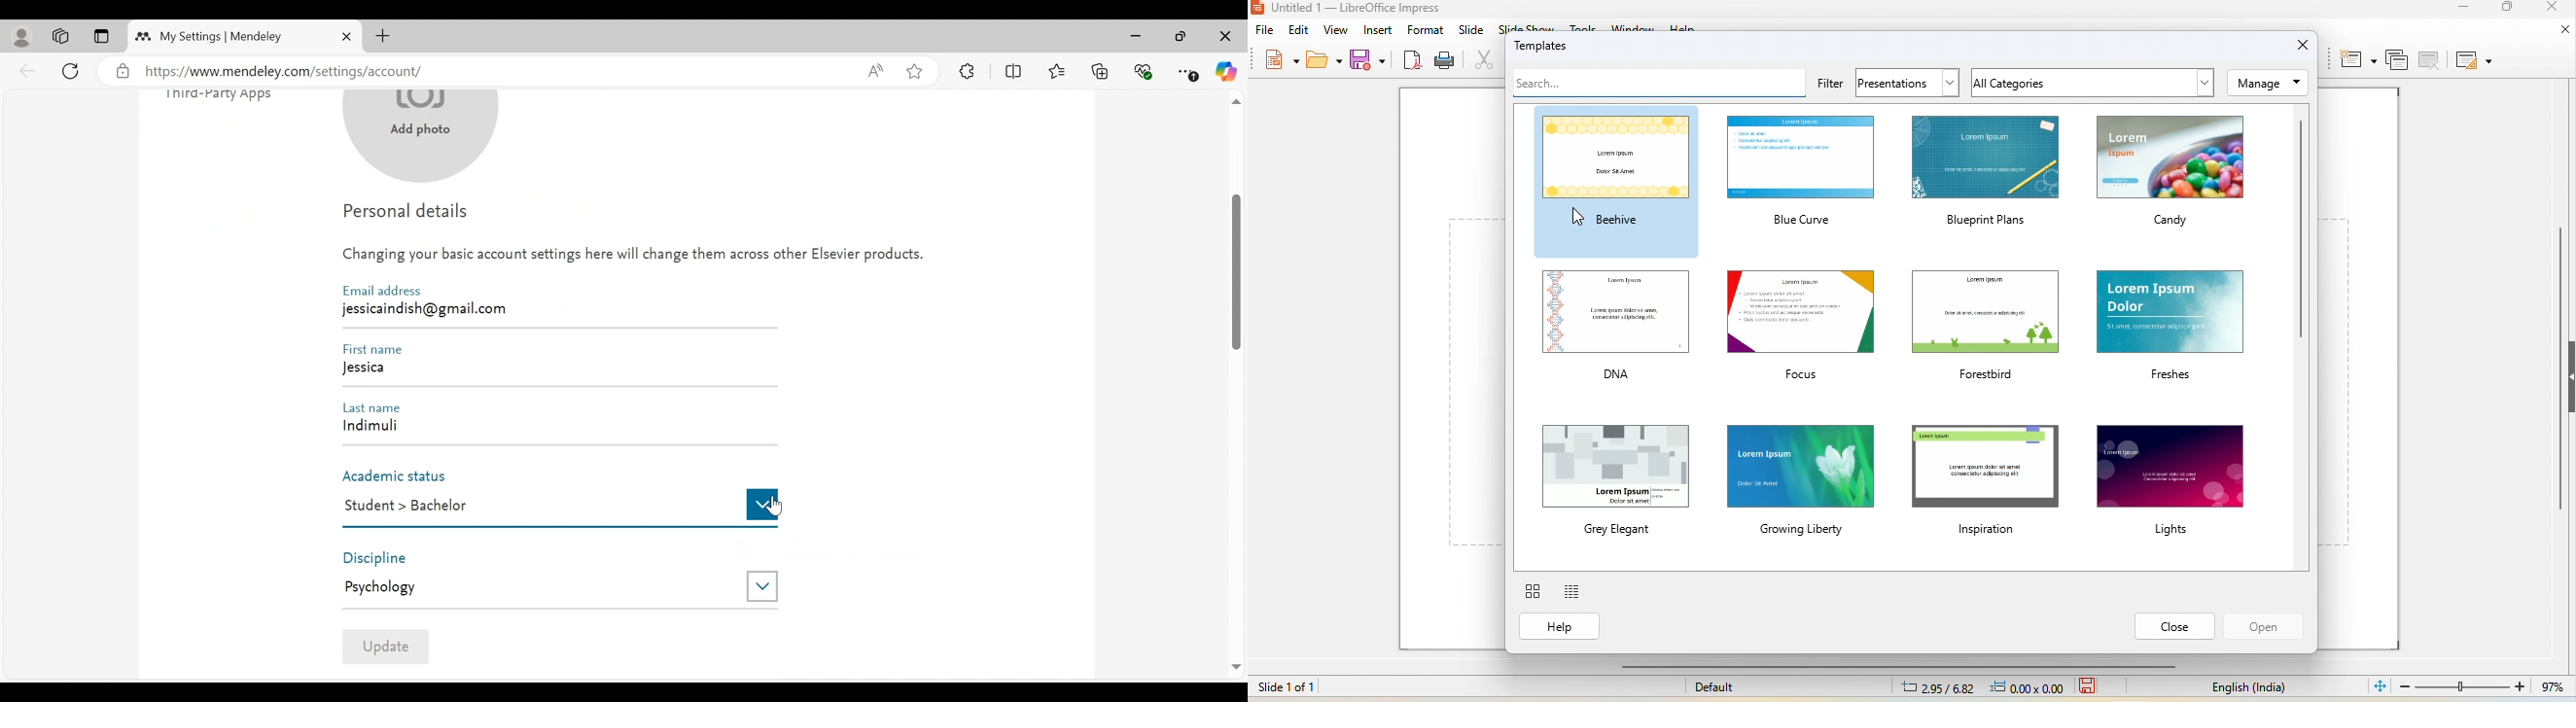  I want to click on focus, so click(1799, 326).